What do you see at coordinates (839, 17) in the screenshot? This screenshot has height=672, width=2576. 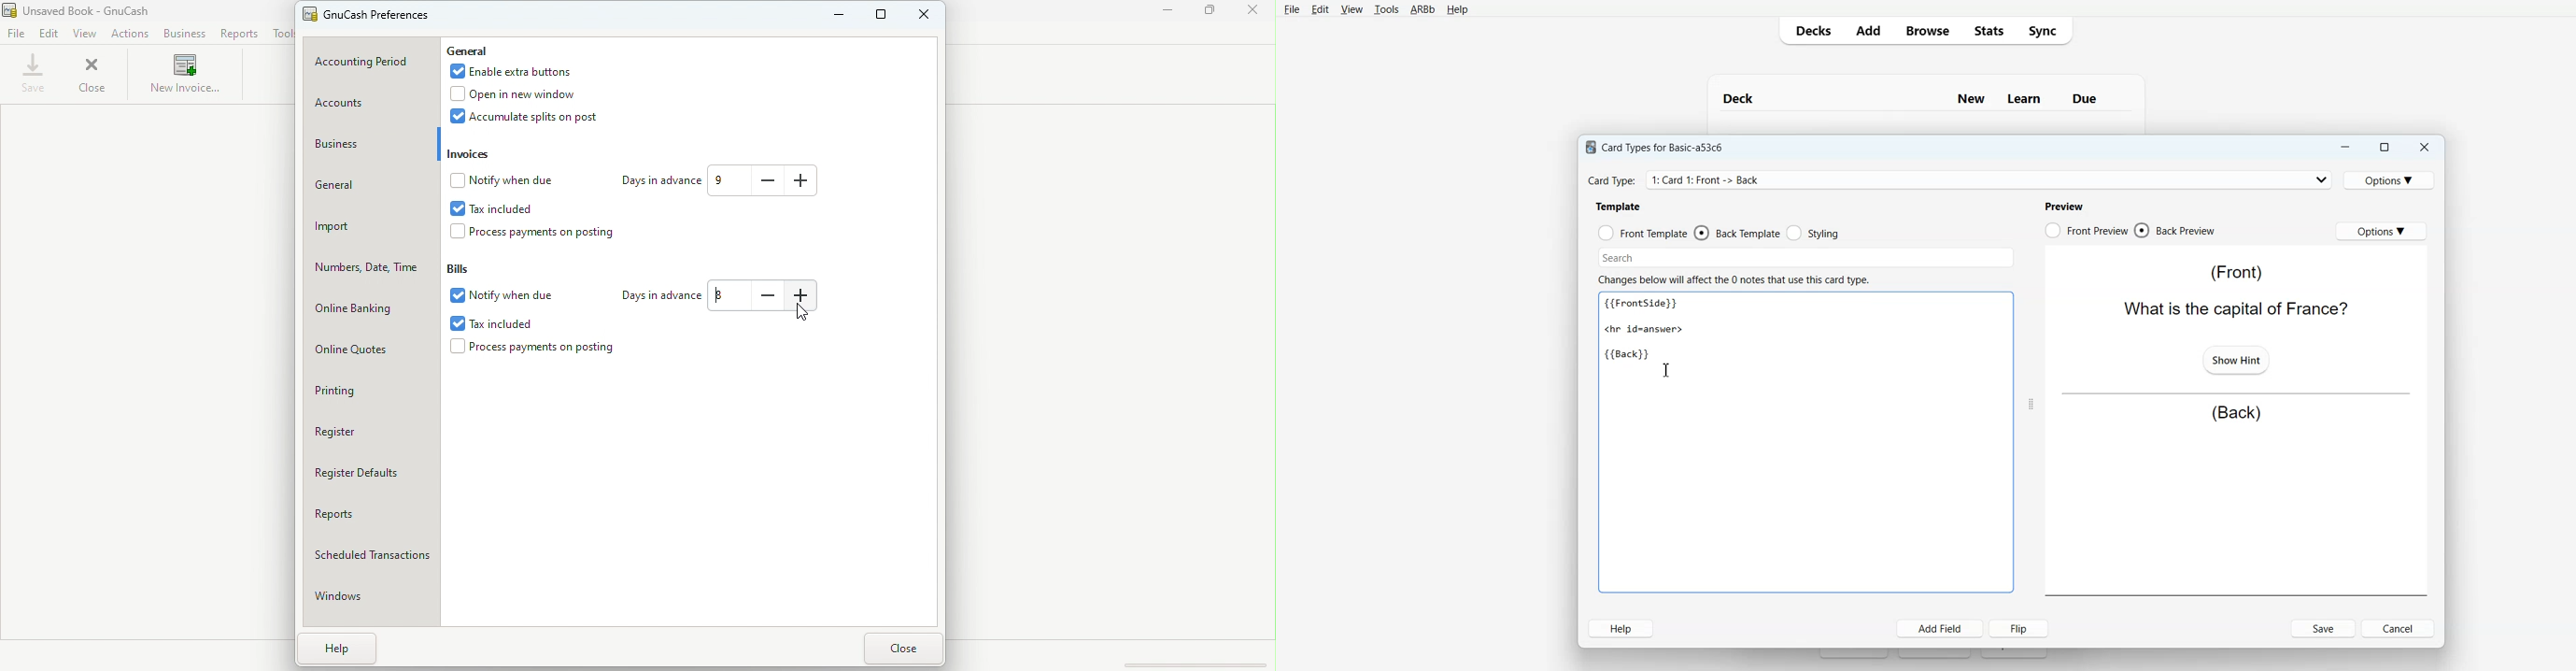 I see `Minimize` at bounding box center [839, 17].